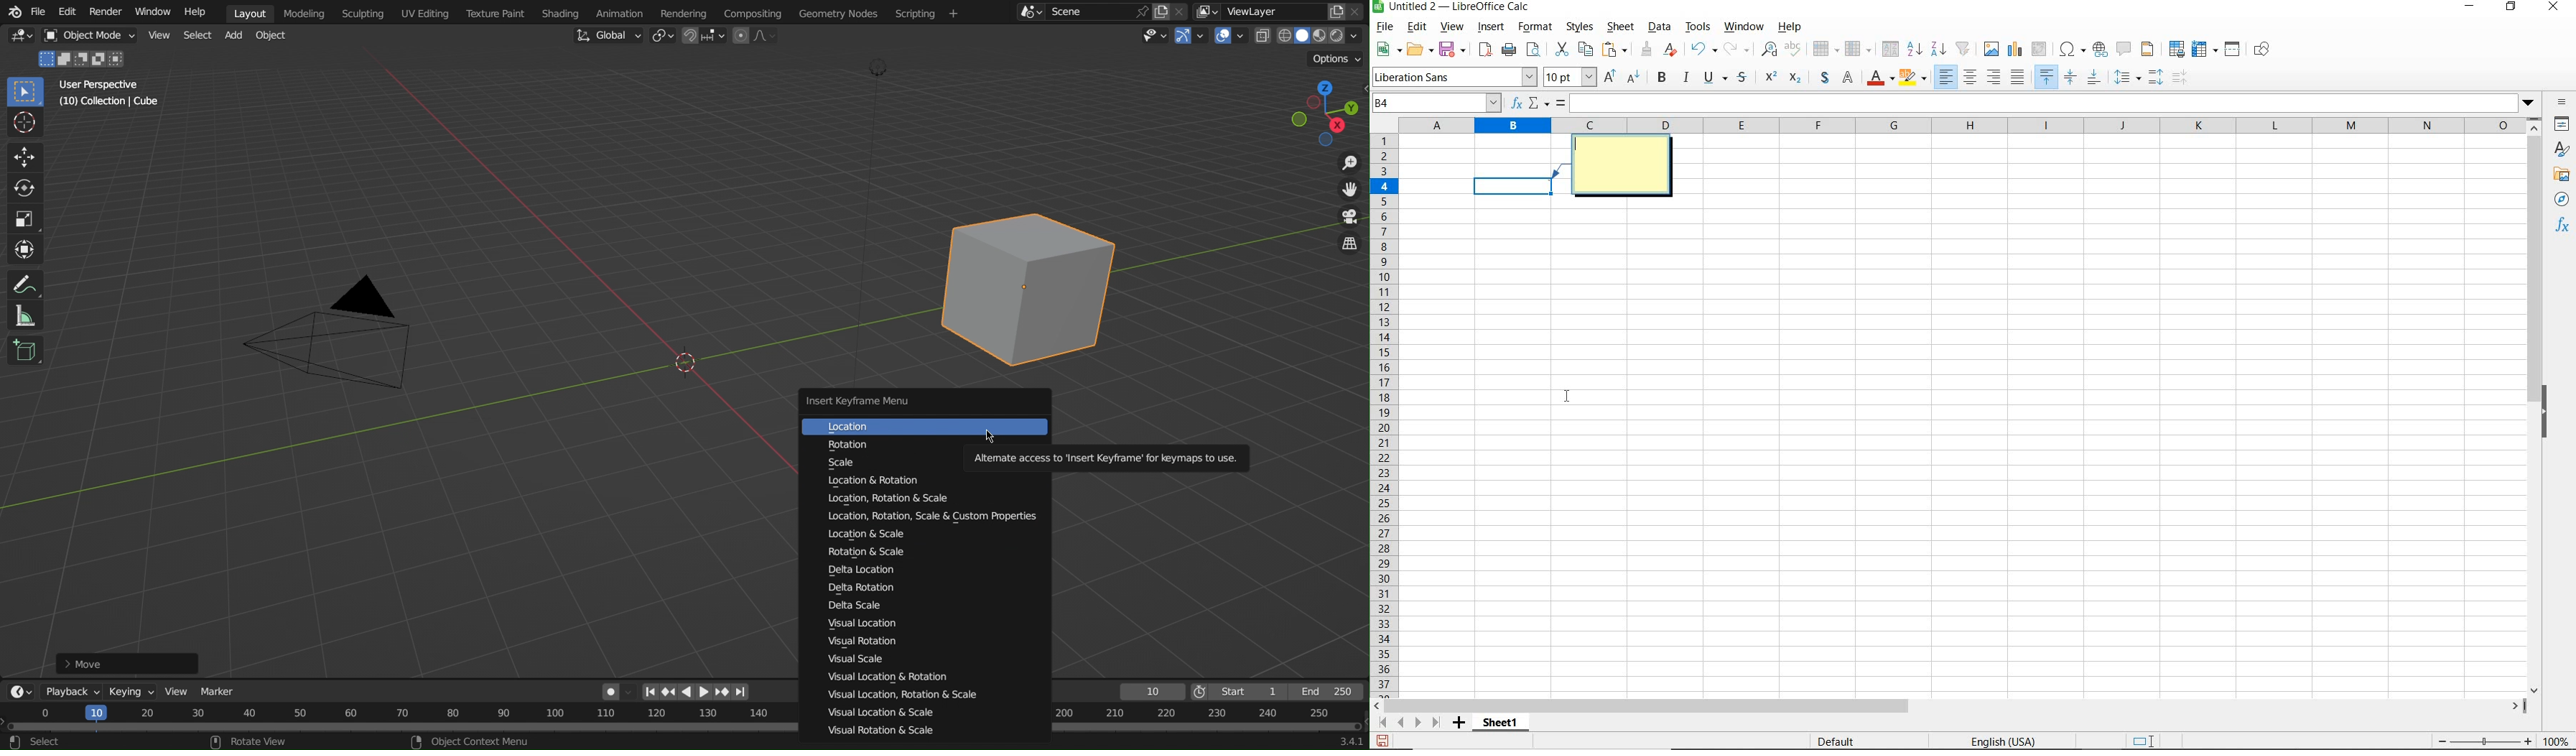 This screenshot has width=2576, height=756. I want to click on sort ascending, so click(1914, 50).